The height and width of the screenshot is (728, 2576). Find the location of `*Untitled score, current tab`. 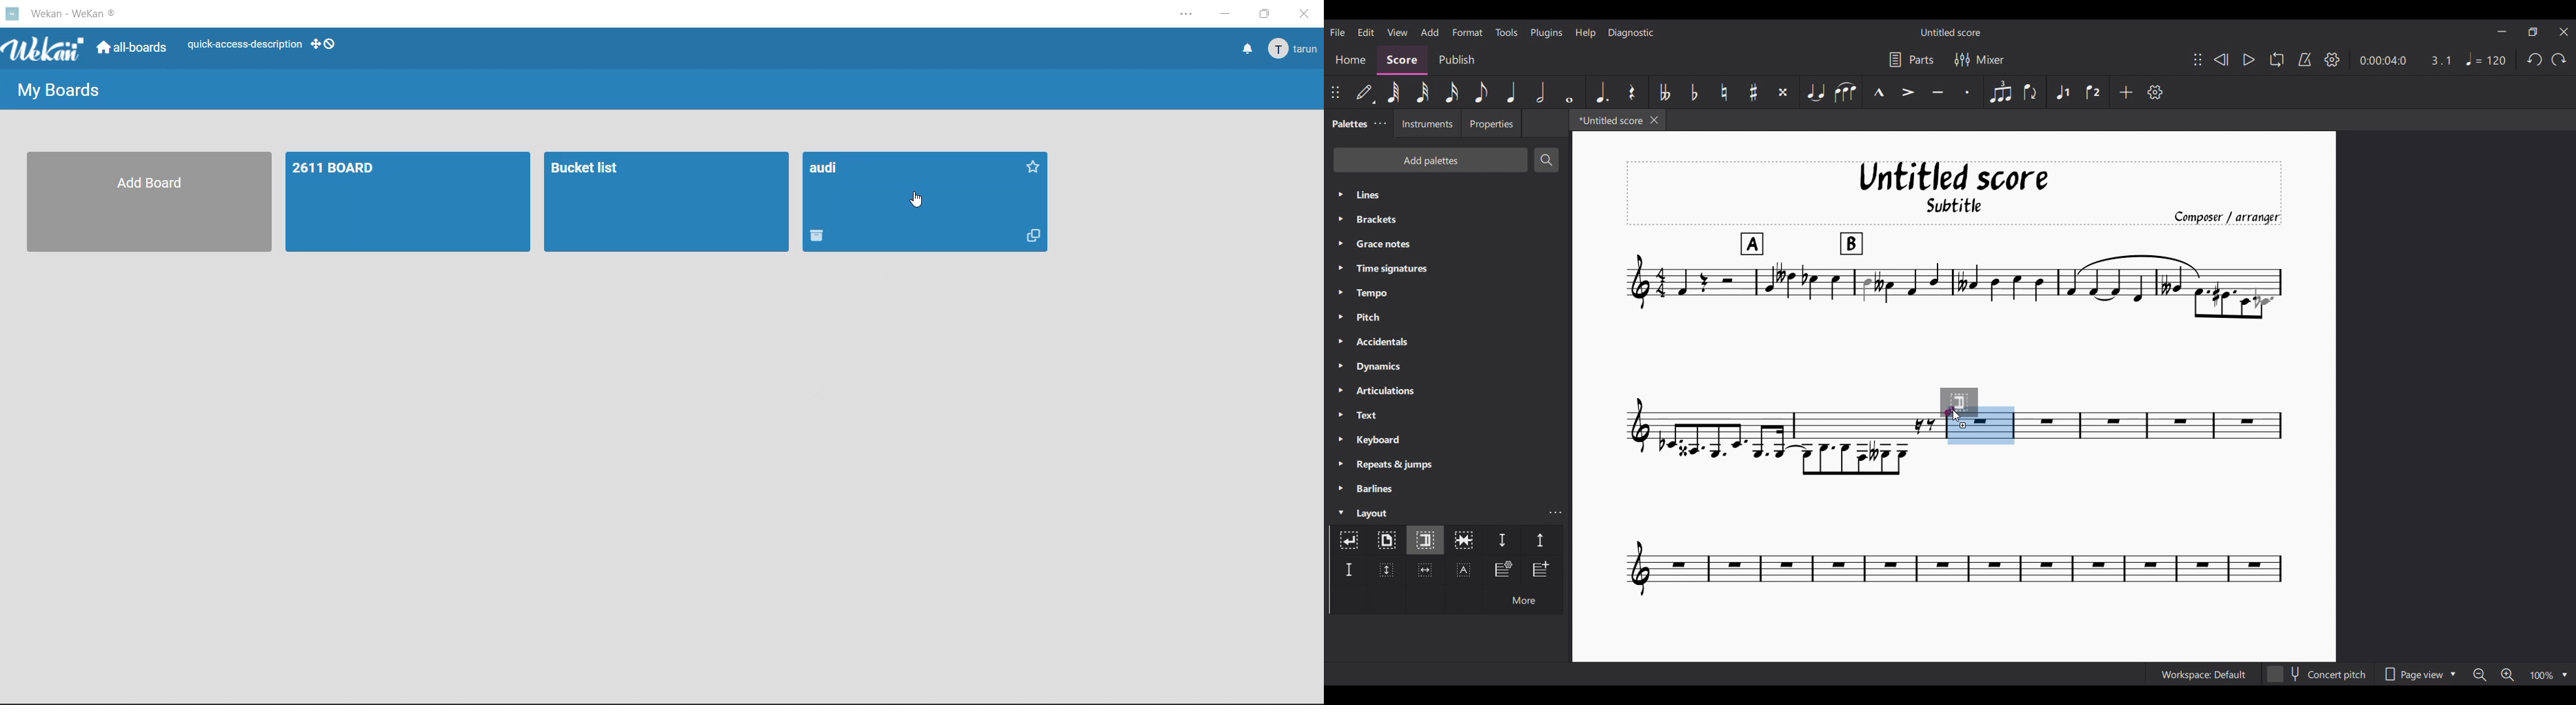

*Untitled score, current tab is located at coordinates (1608, 119).